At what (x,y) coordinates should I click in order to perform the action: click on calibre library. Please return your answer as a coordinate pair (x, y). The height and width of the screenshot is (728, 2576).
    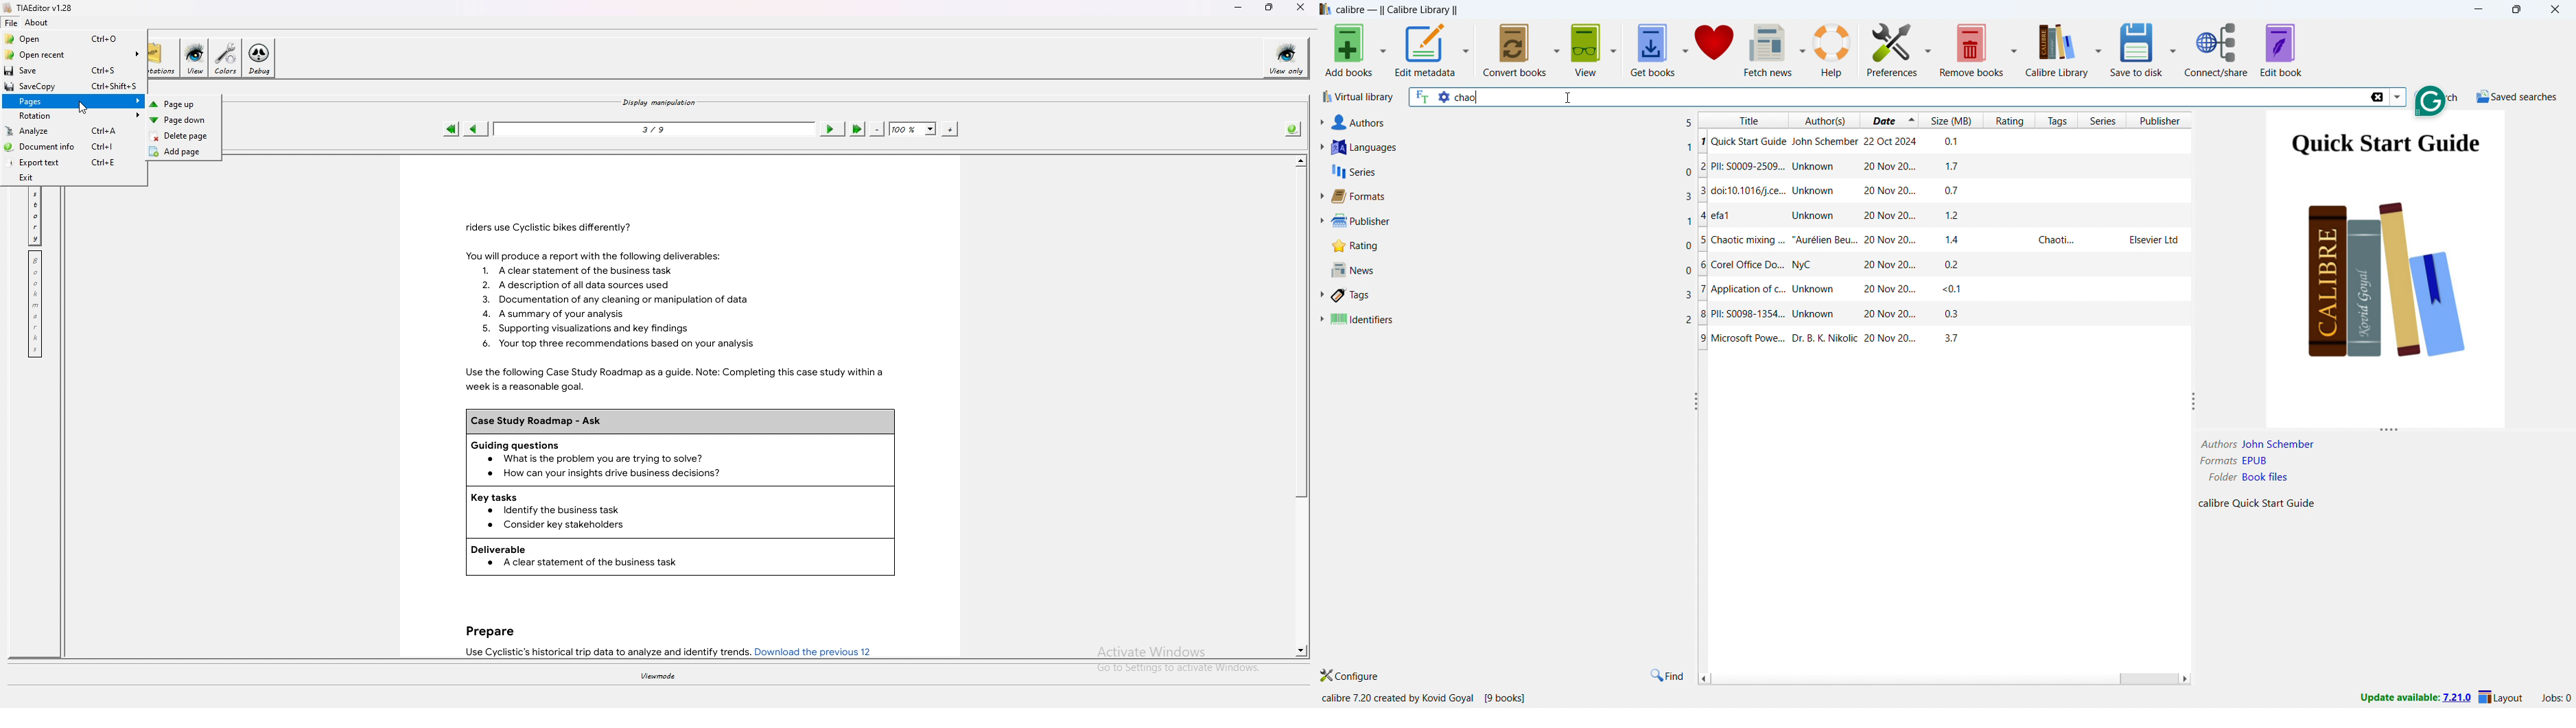
    Looking at the image, I should click on (2057, 49).